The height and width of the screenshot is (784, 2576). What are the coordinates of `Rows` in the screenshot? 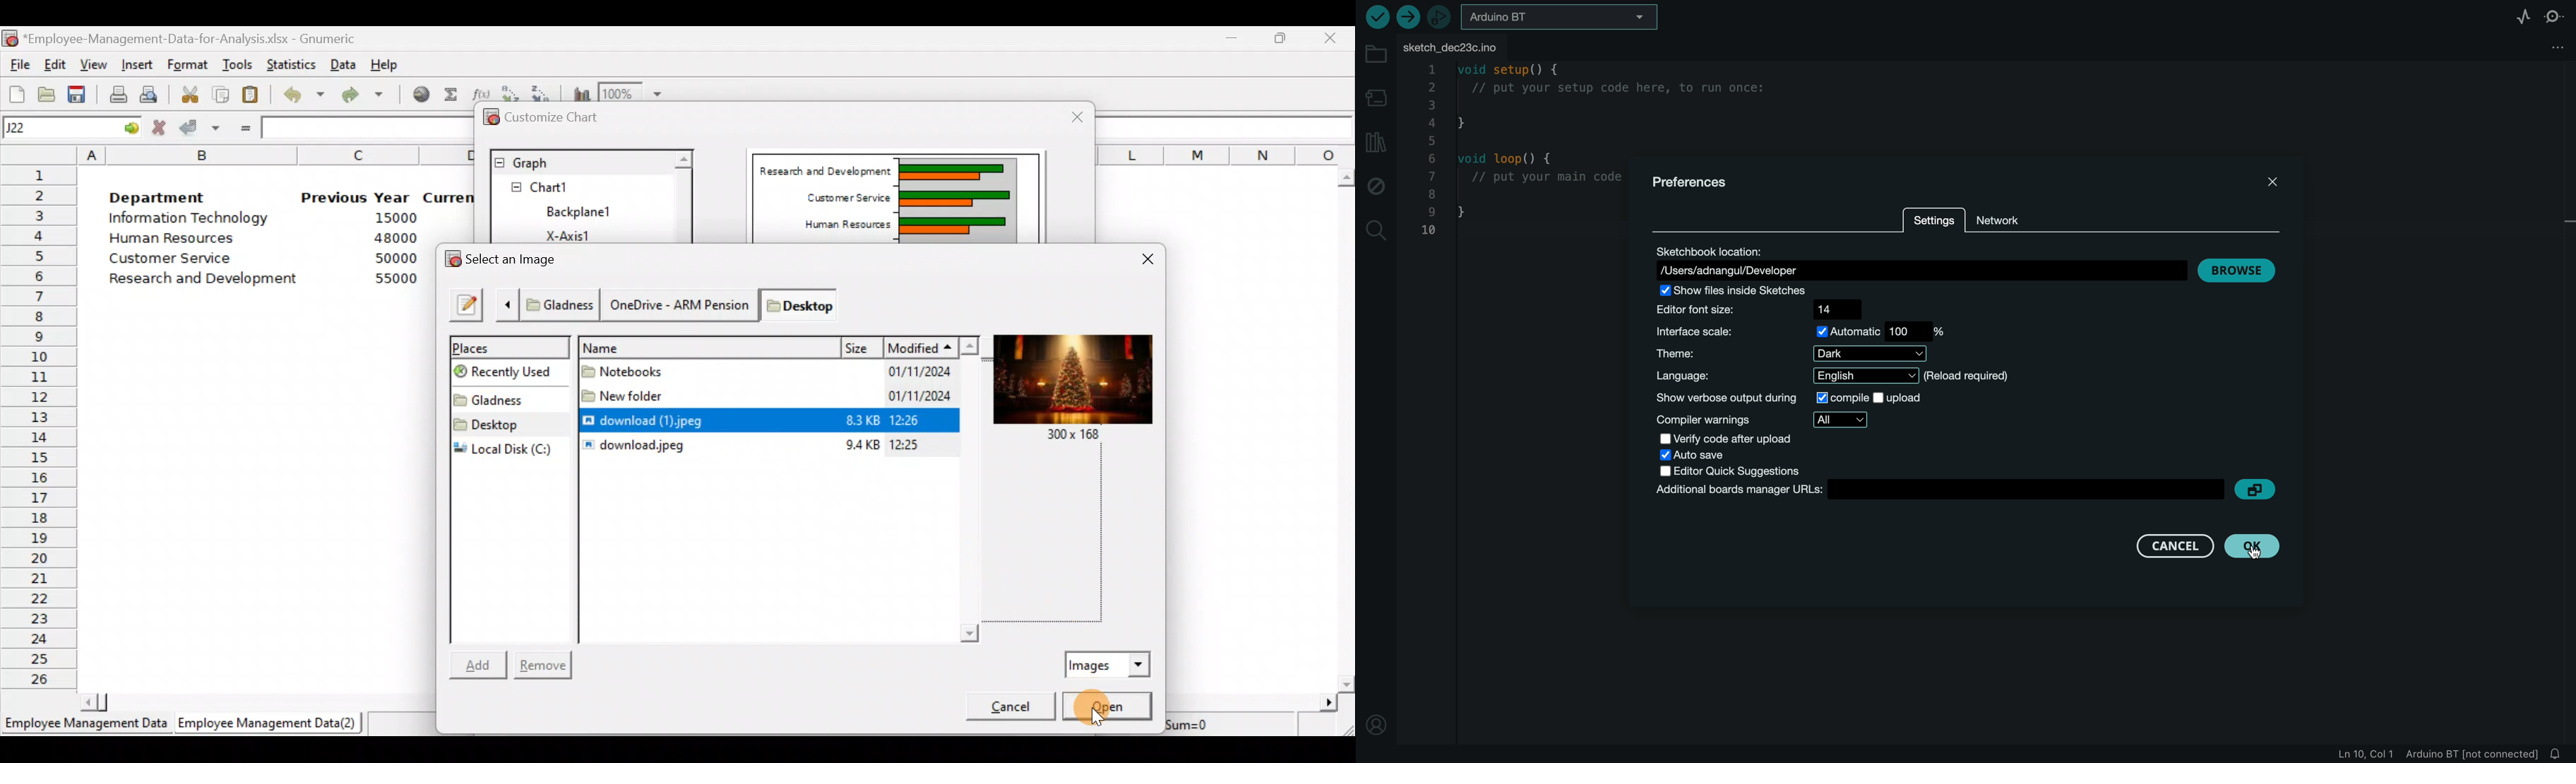 It's located at (40, 428).